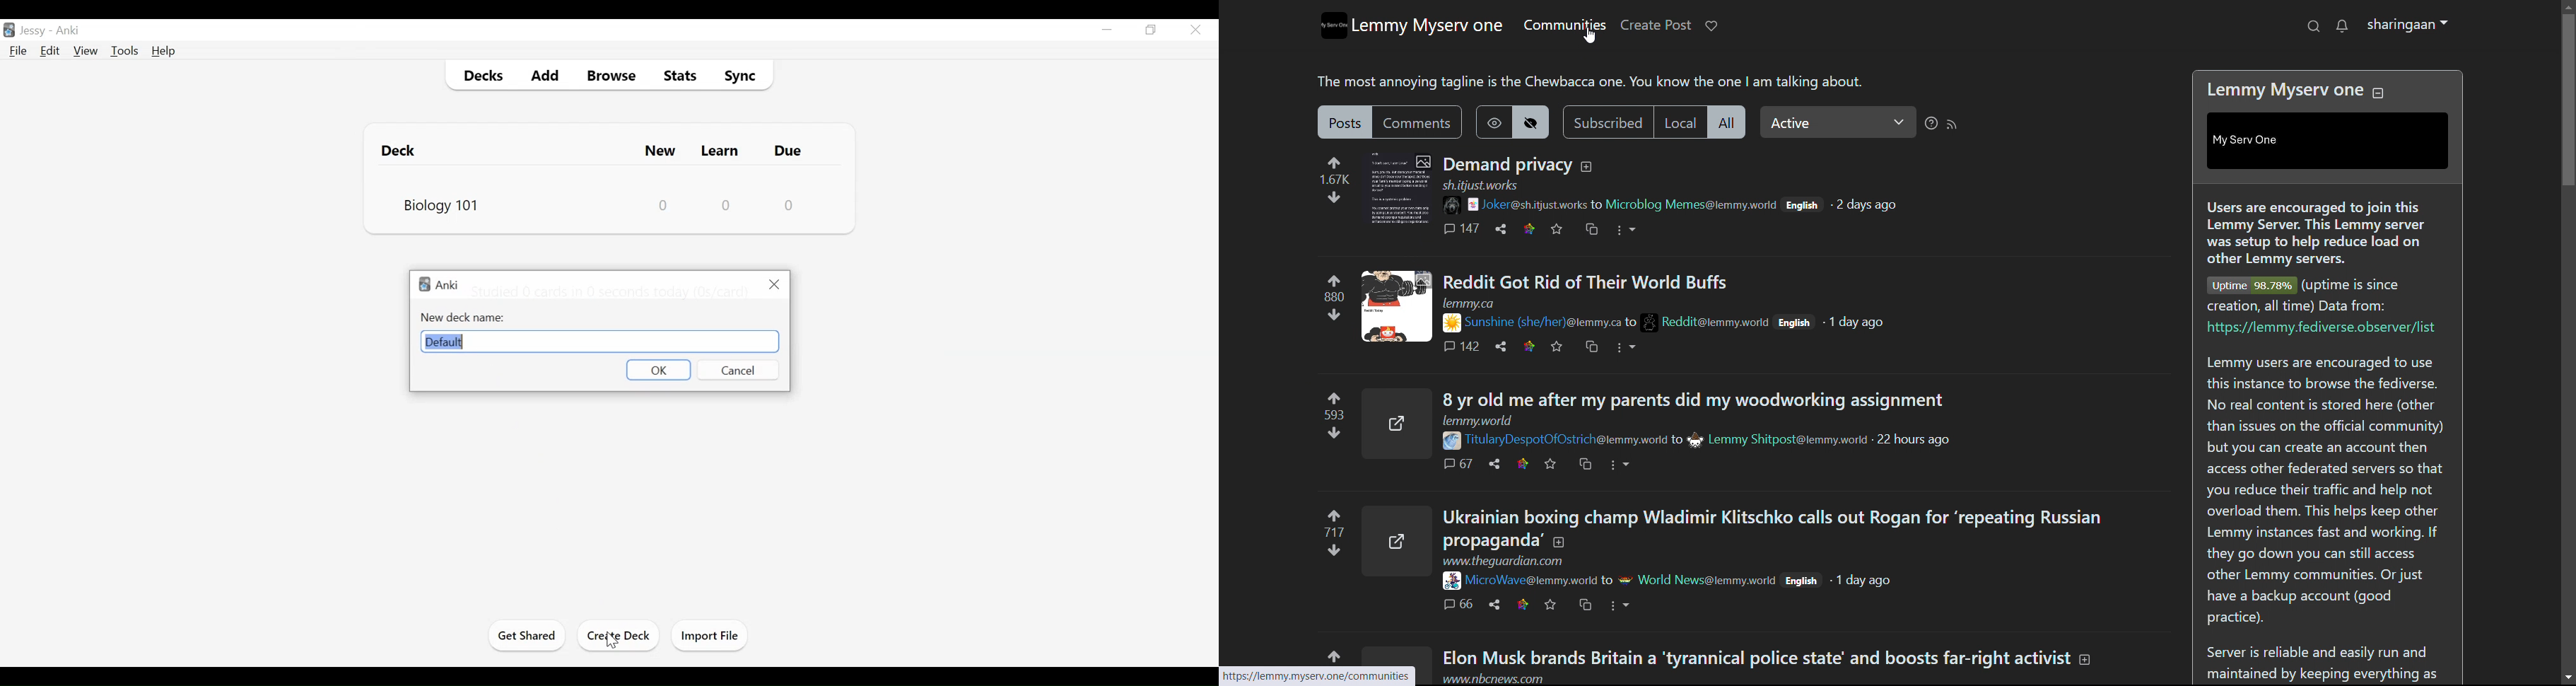 The height and width of the screenshot is (700, 2576). What do you see at coordinates (1931, 123) in the screenshot?
I see `sorting help` at bounding box center [1931, 123].